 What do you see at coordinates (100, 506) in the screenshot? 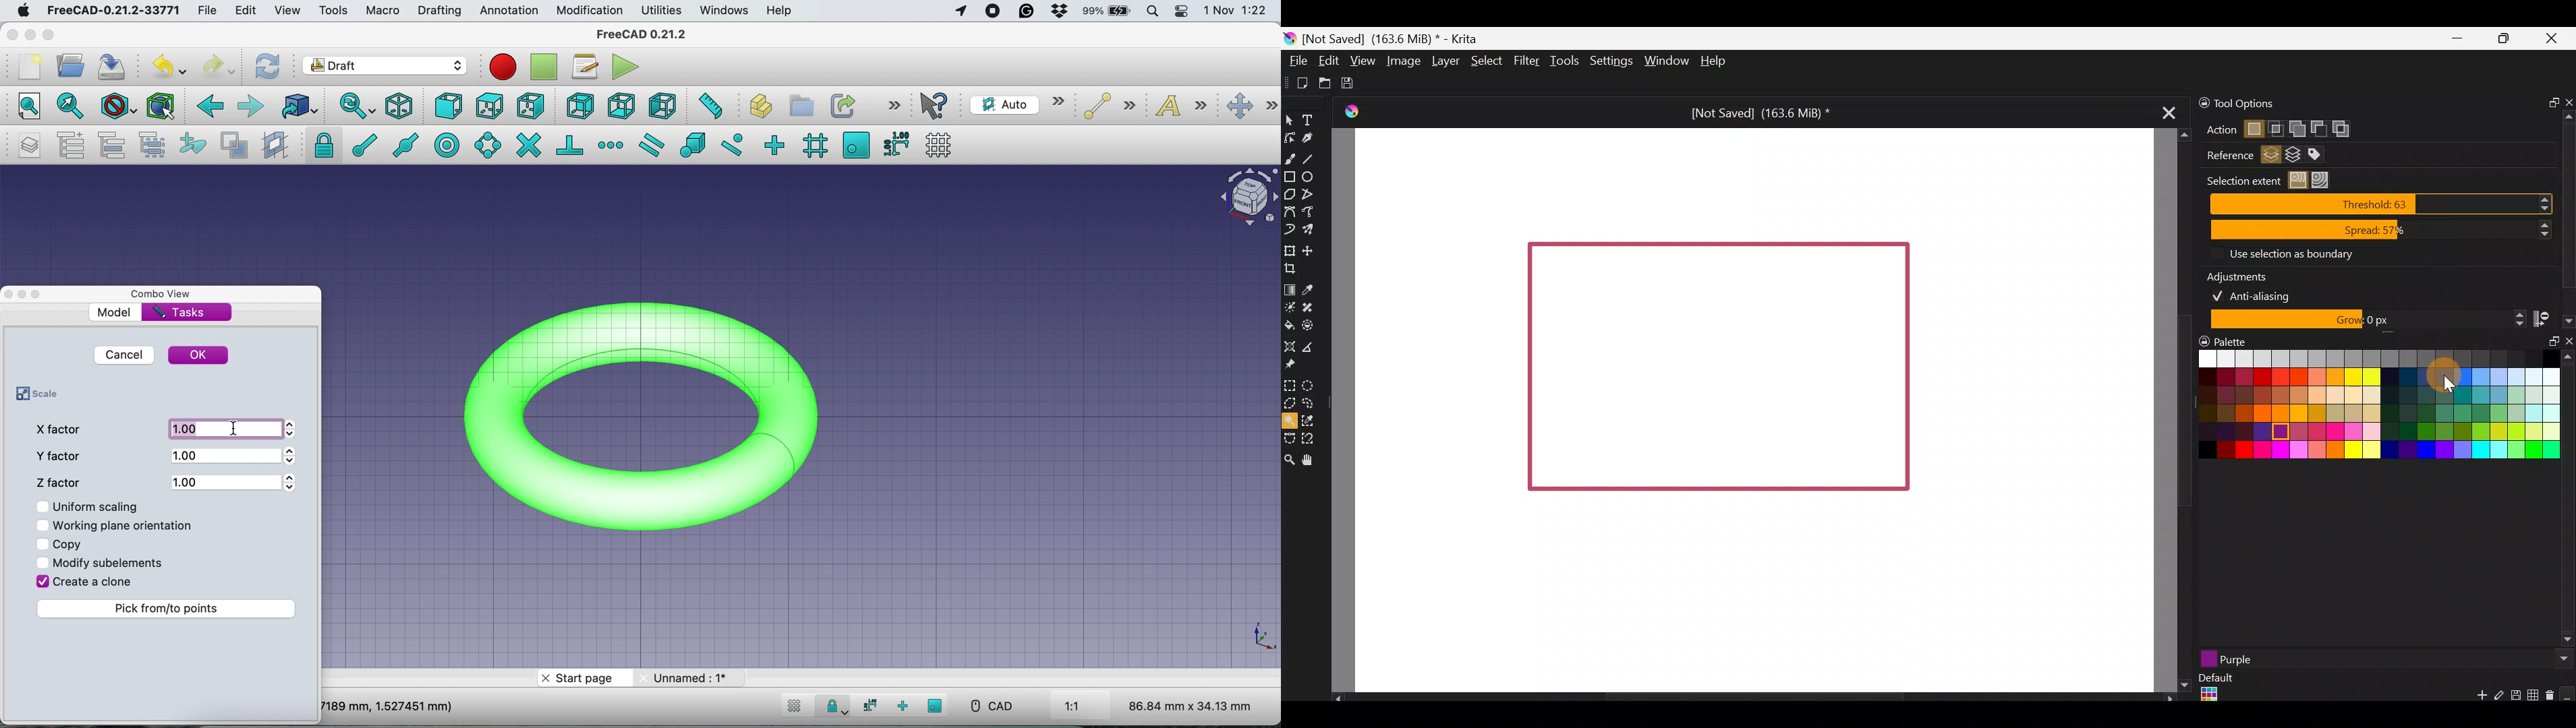
I see `uniform scaling` at bounding box center [100, 506].